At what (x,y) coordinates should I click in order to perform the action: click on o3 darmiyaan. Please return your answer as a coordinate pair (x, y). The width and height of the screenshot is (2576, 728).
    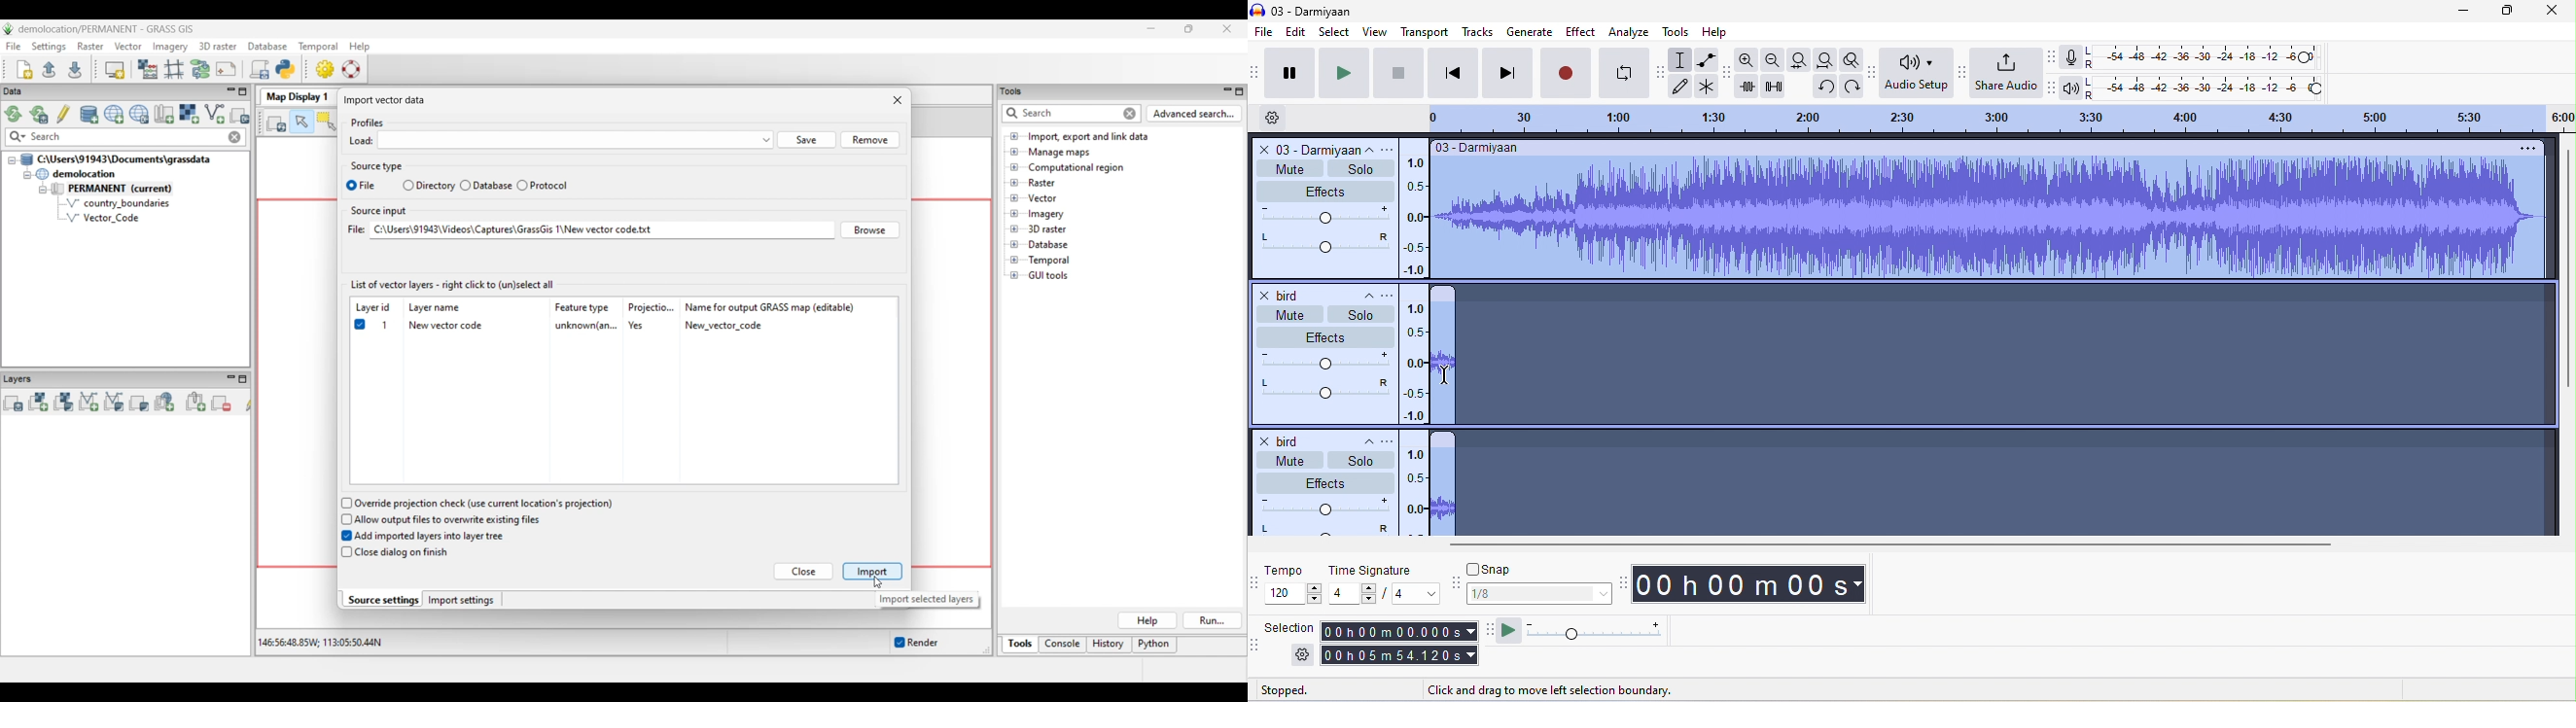
    Looking at the image, I should click on (1305, 149).